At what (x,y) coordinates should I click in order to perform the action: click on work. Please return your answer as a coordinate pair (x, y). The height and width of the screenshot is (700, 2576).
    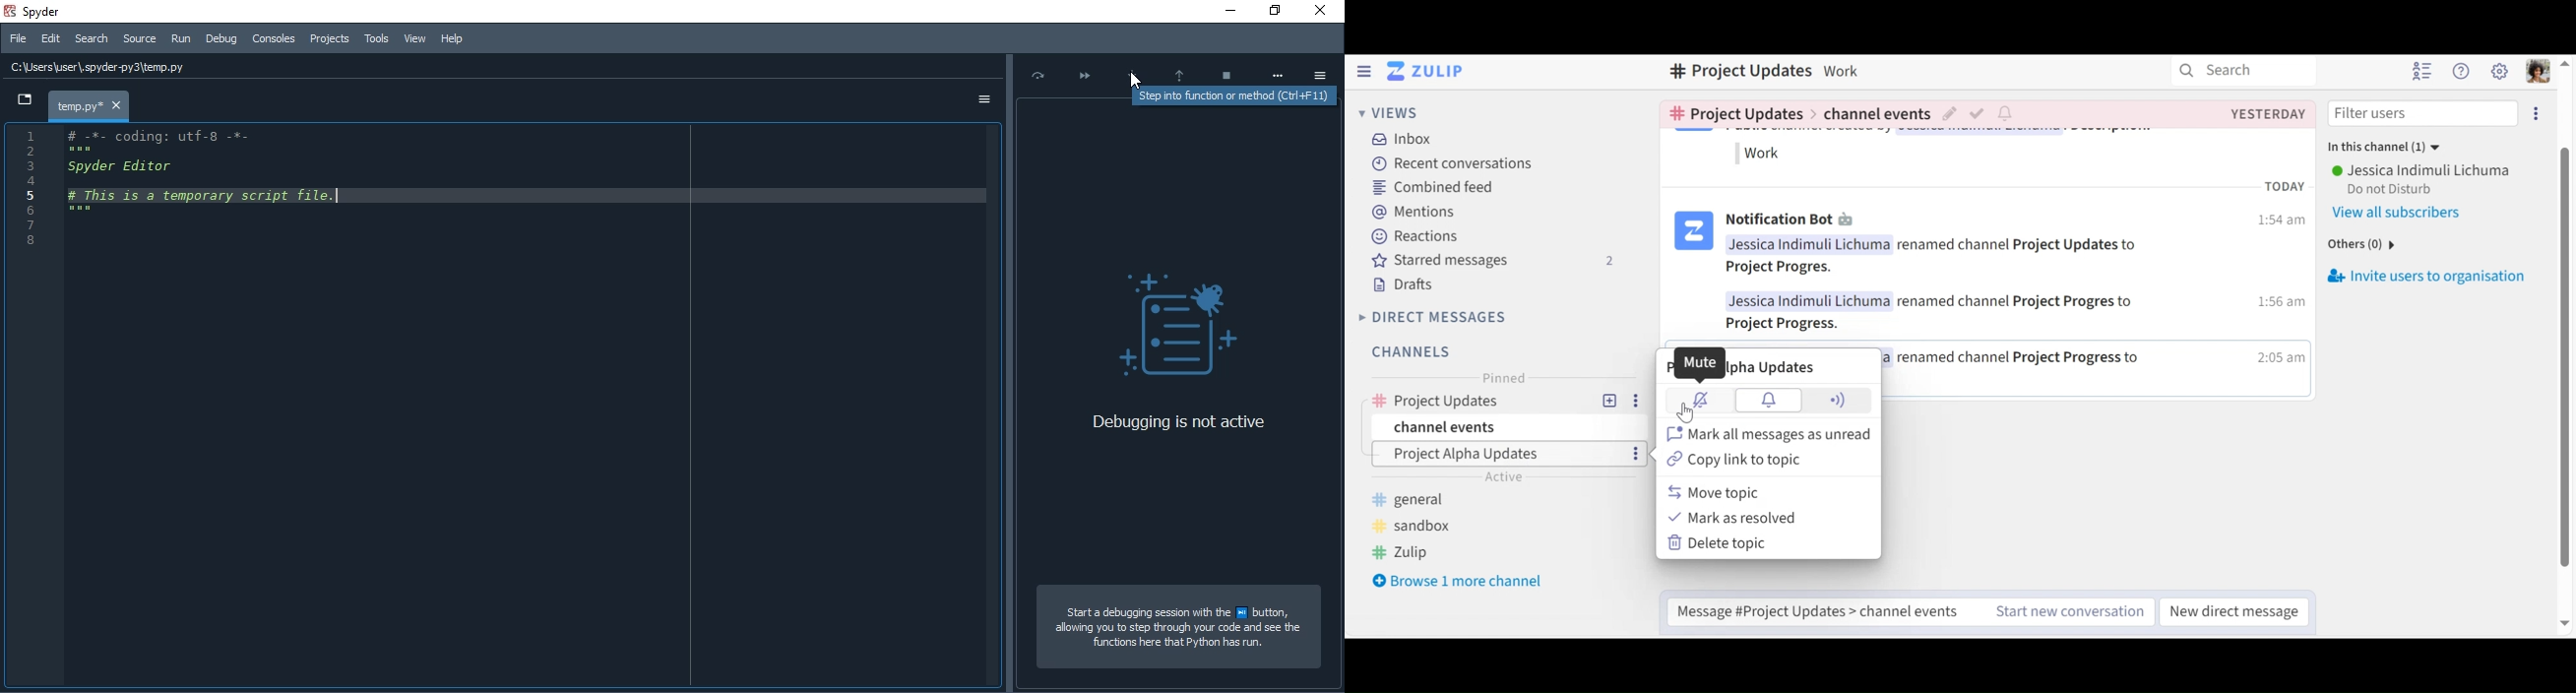
    Looking at the image, I should click on (1764, 154).